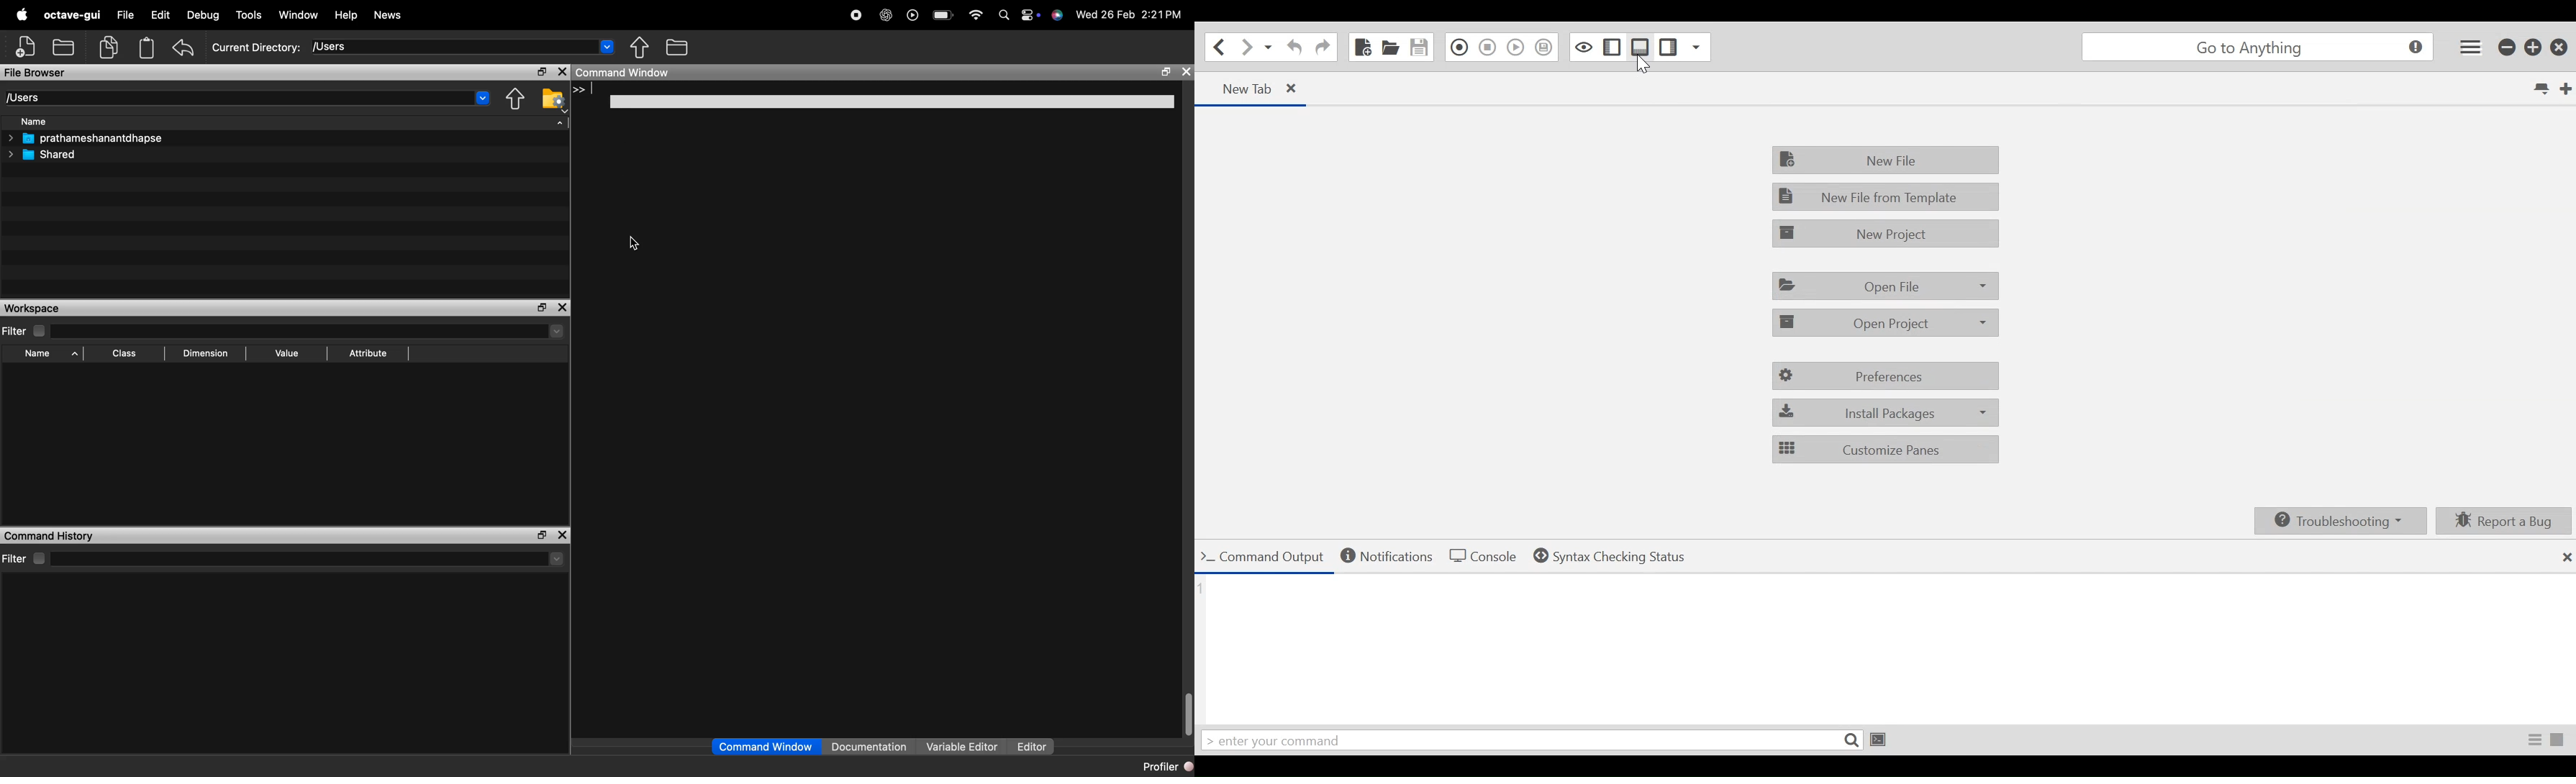 Image resolution: width=2576 pixels, height=784 pixels. I want to click on Terminate Proces, so click(2558, 740).